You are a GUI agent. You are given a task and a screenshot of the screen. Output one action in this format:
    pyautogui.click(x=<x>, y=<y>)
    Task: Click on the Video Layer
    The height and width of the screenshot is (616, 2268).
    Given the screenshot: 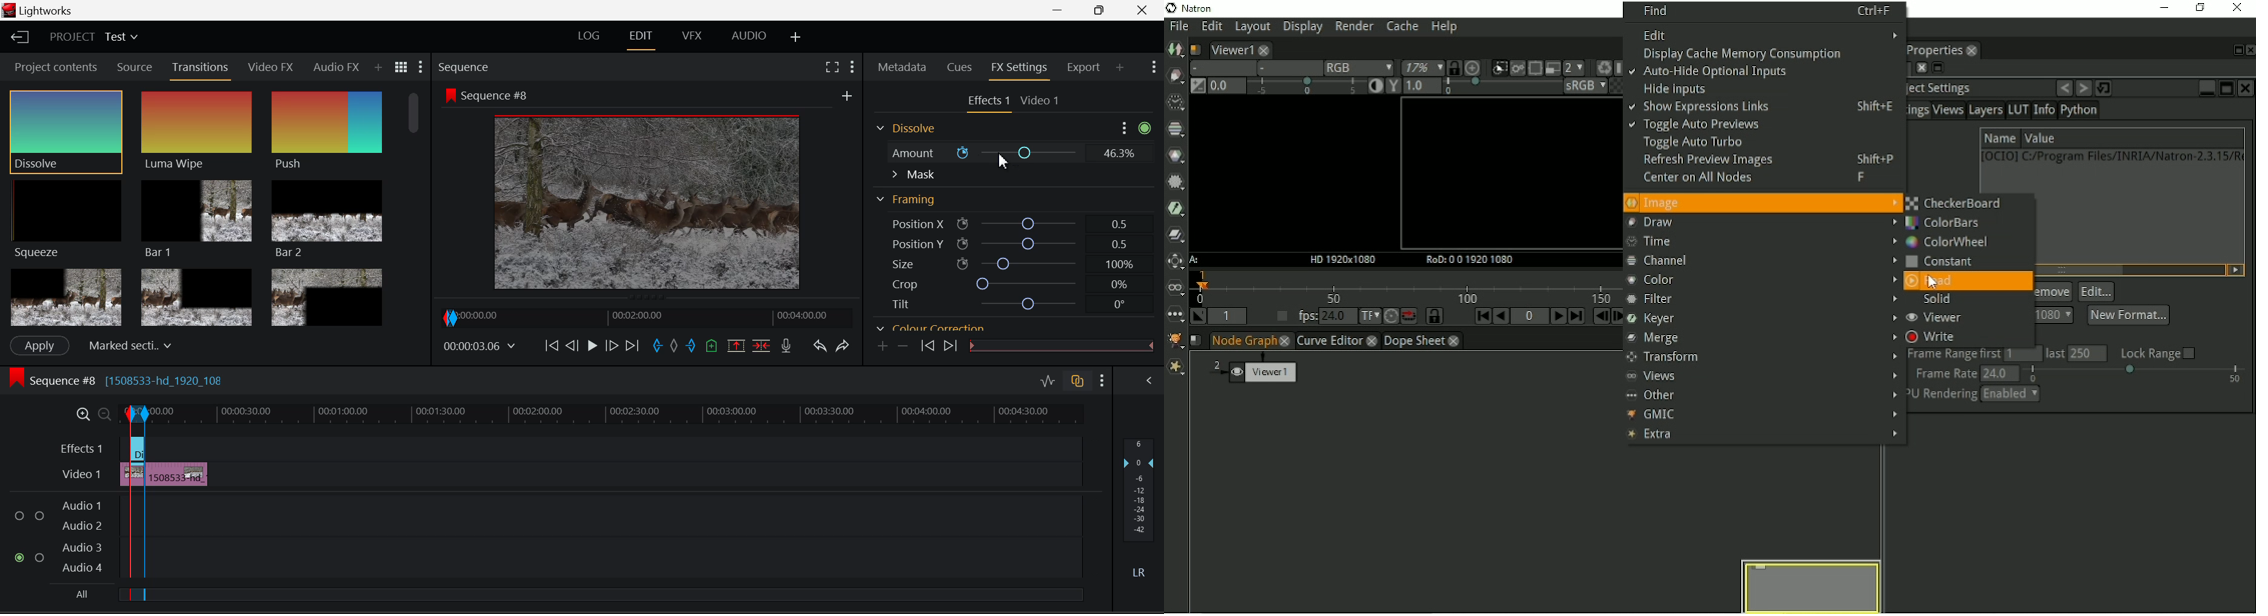 What is the action you would take?
    pyautogui.click(x=81, y=476)
    